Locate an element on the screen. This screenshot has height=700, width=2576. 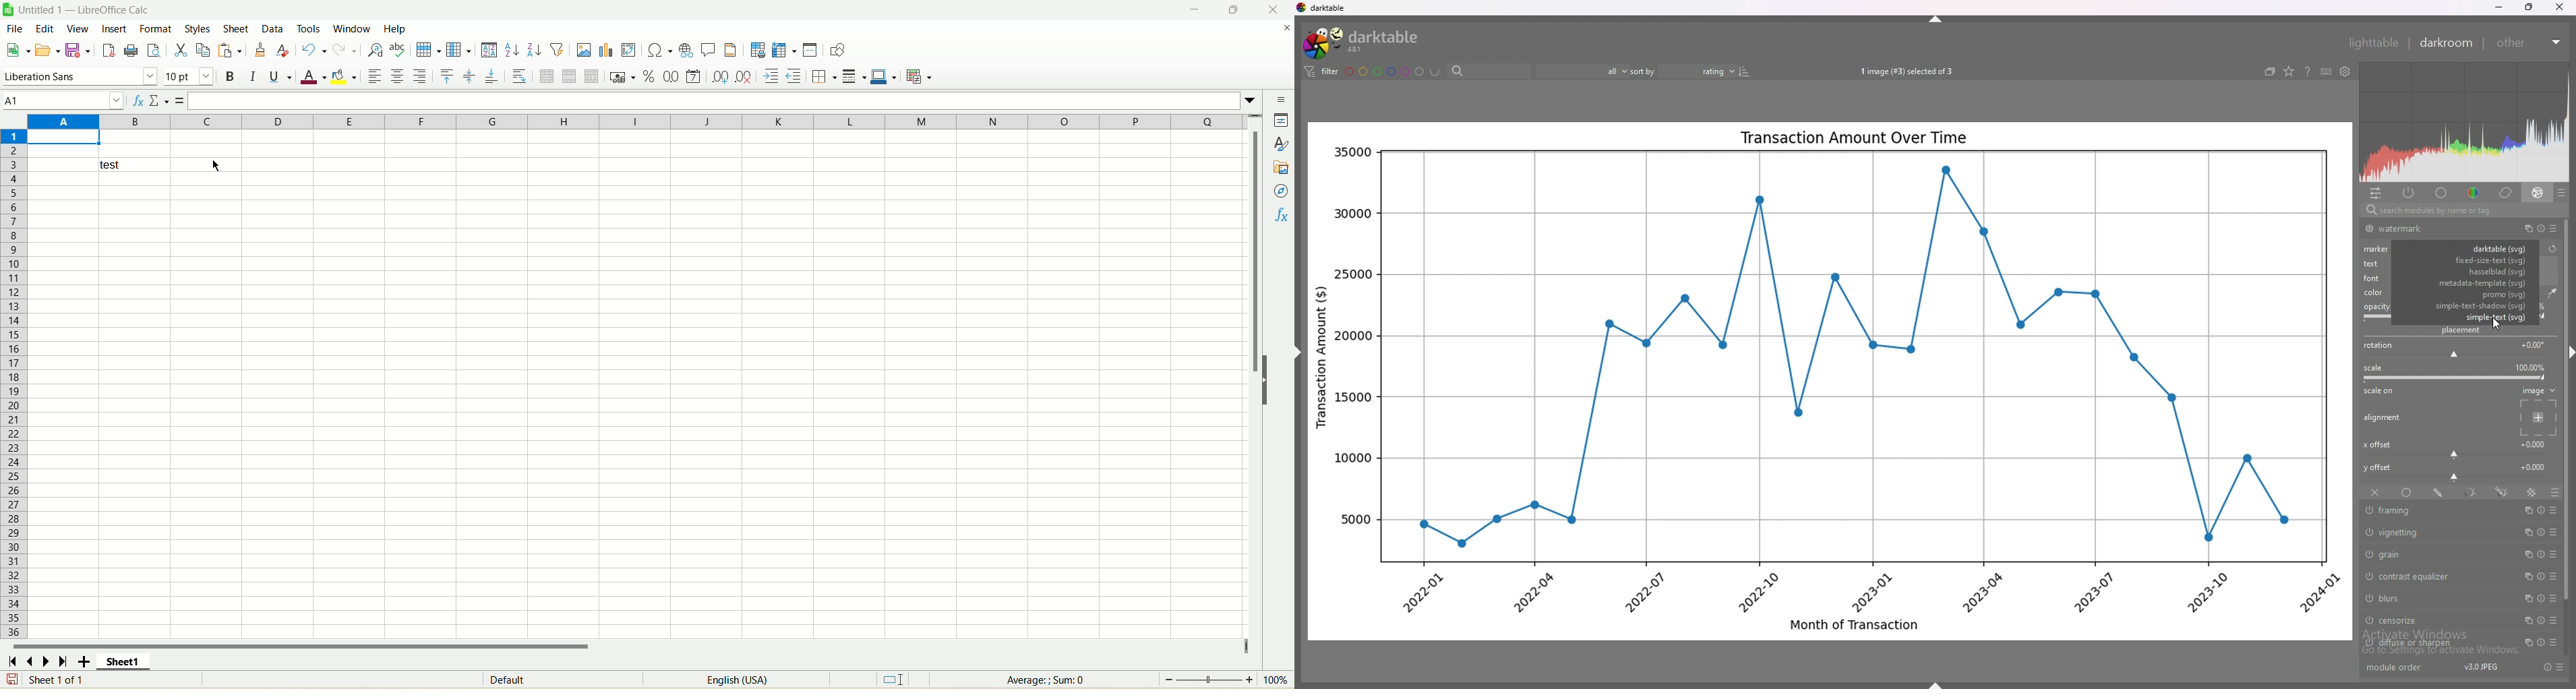
switch off is located at coordinates (2367, 644).